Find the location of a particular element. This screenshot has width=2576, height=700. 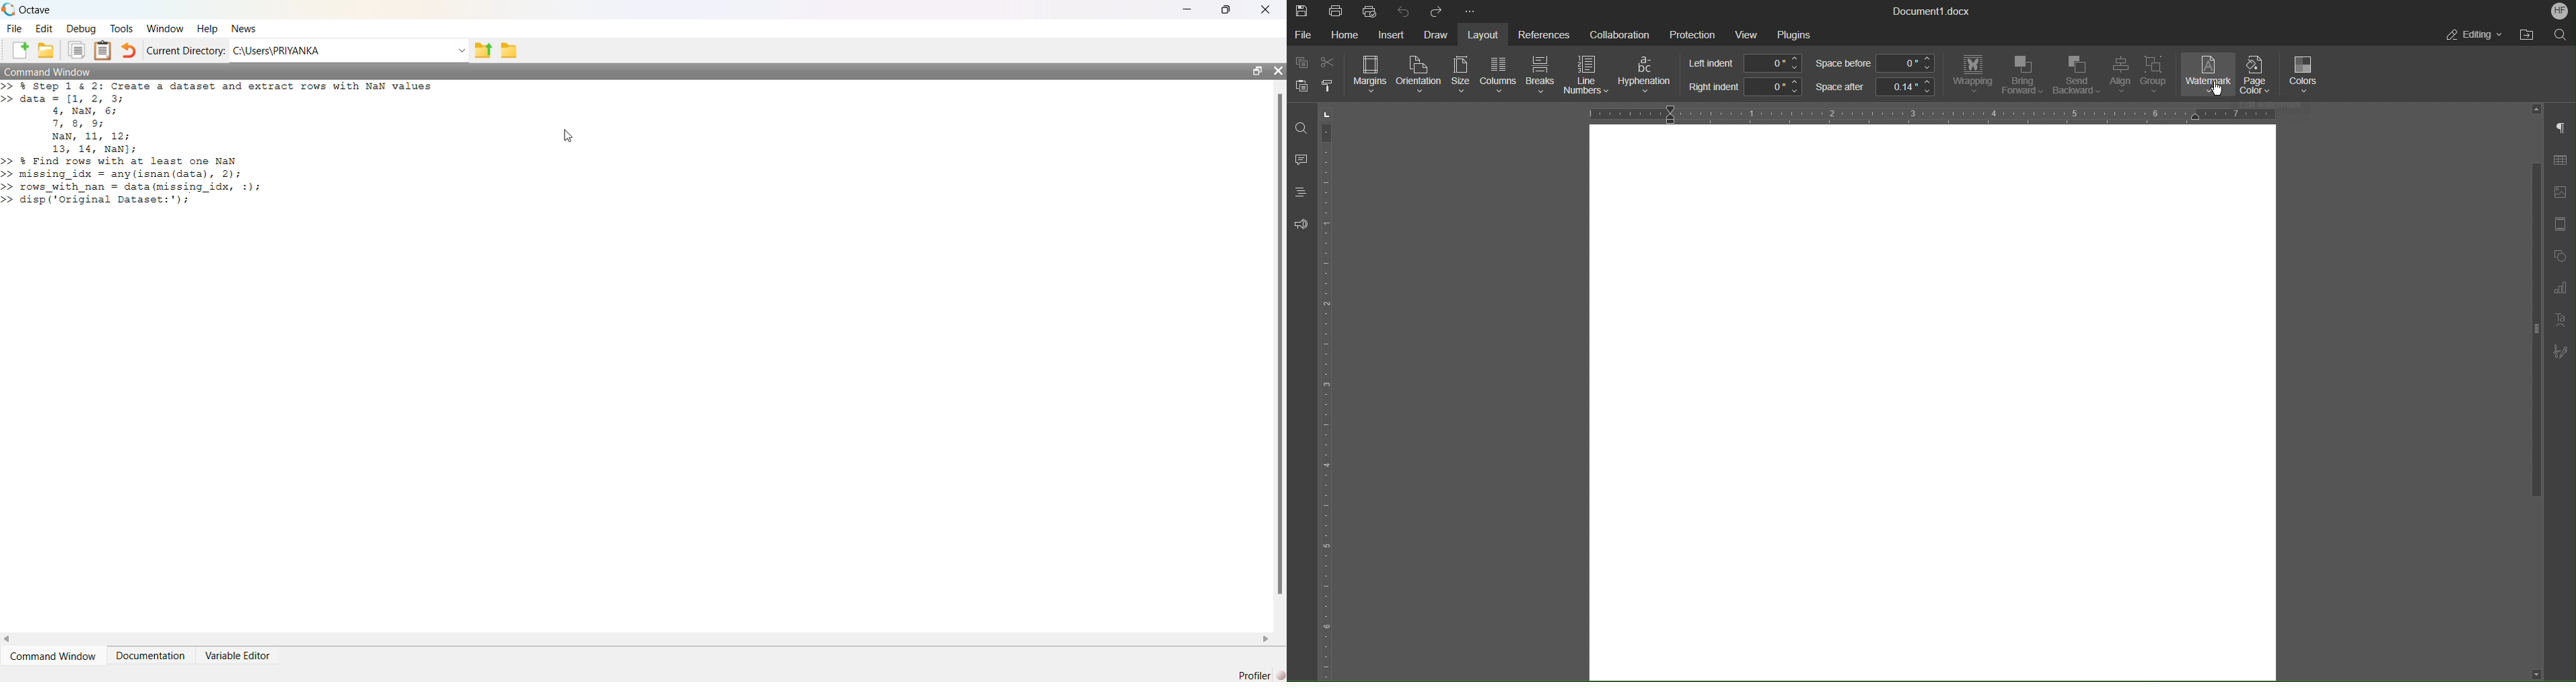

Signature is located at coordinates (2561, 352).